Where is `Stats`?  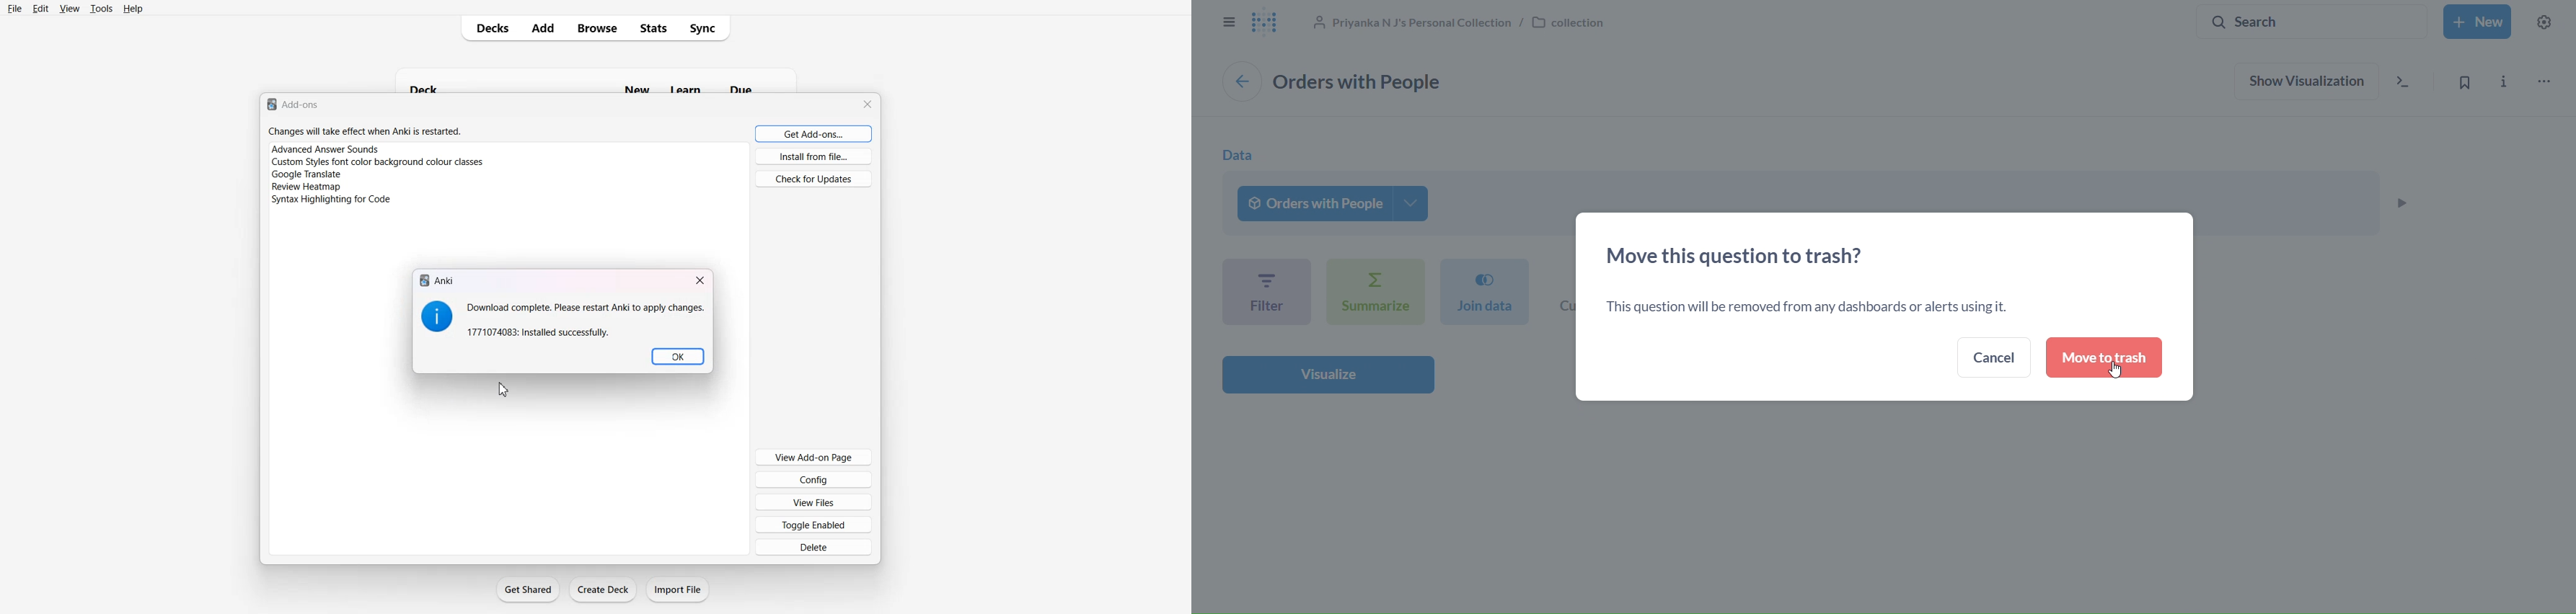 Stats is located at coordinates (657, 28).